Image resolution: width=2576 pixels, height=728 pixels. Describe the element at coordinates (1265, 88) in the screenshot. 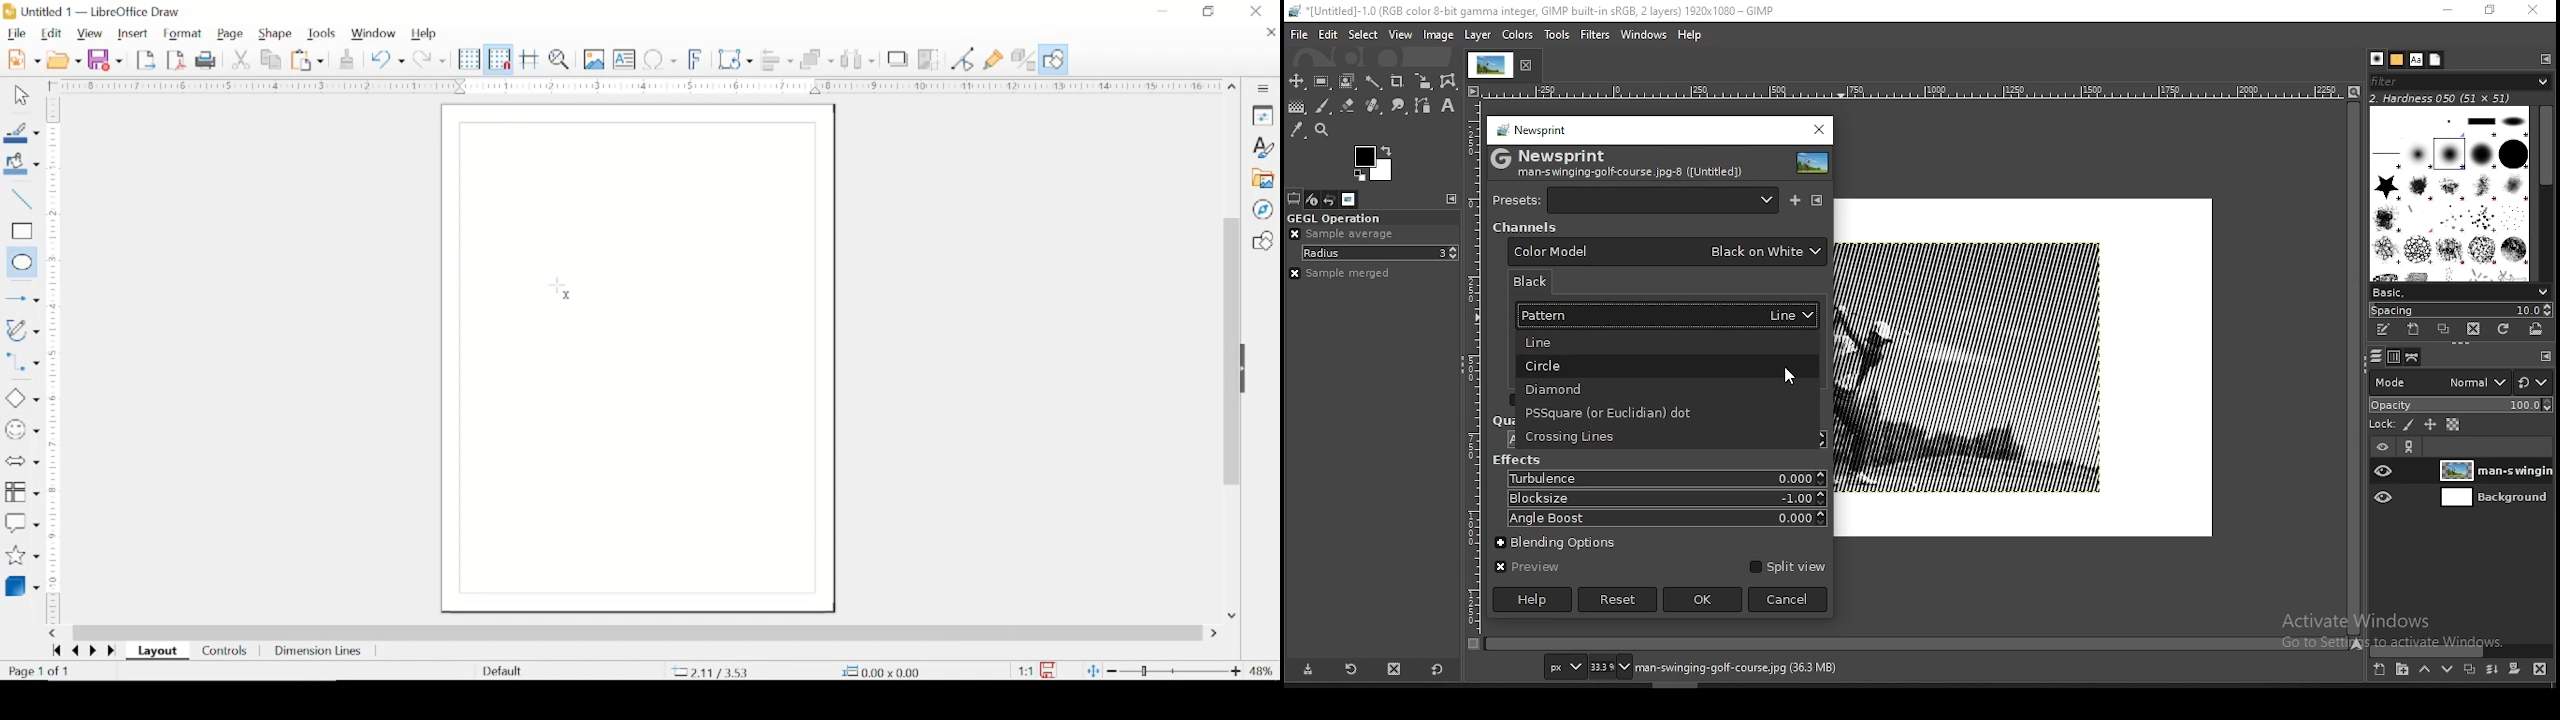

I see `sidebar settings` at that location.